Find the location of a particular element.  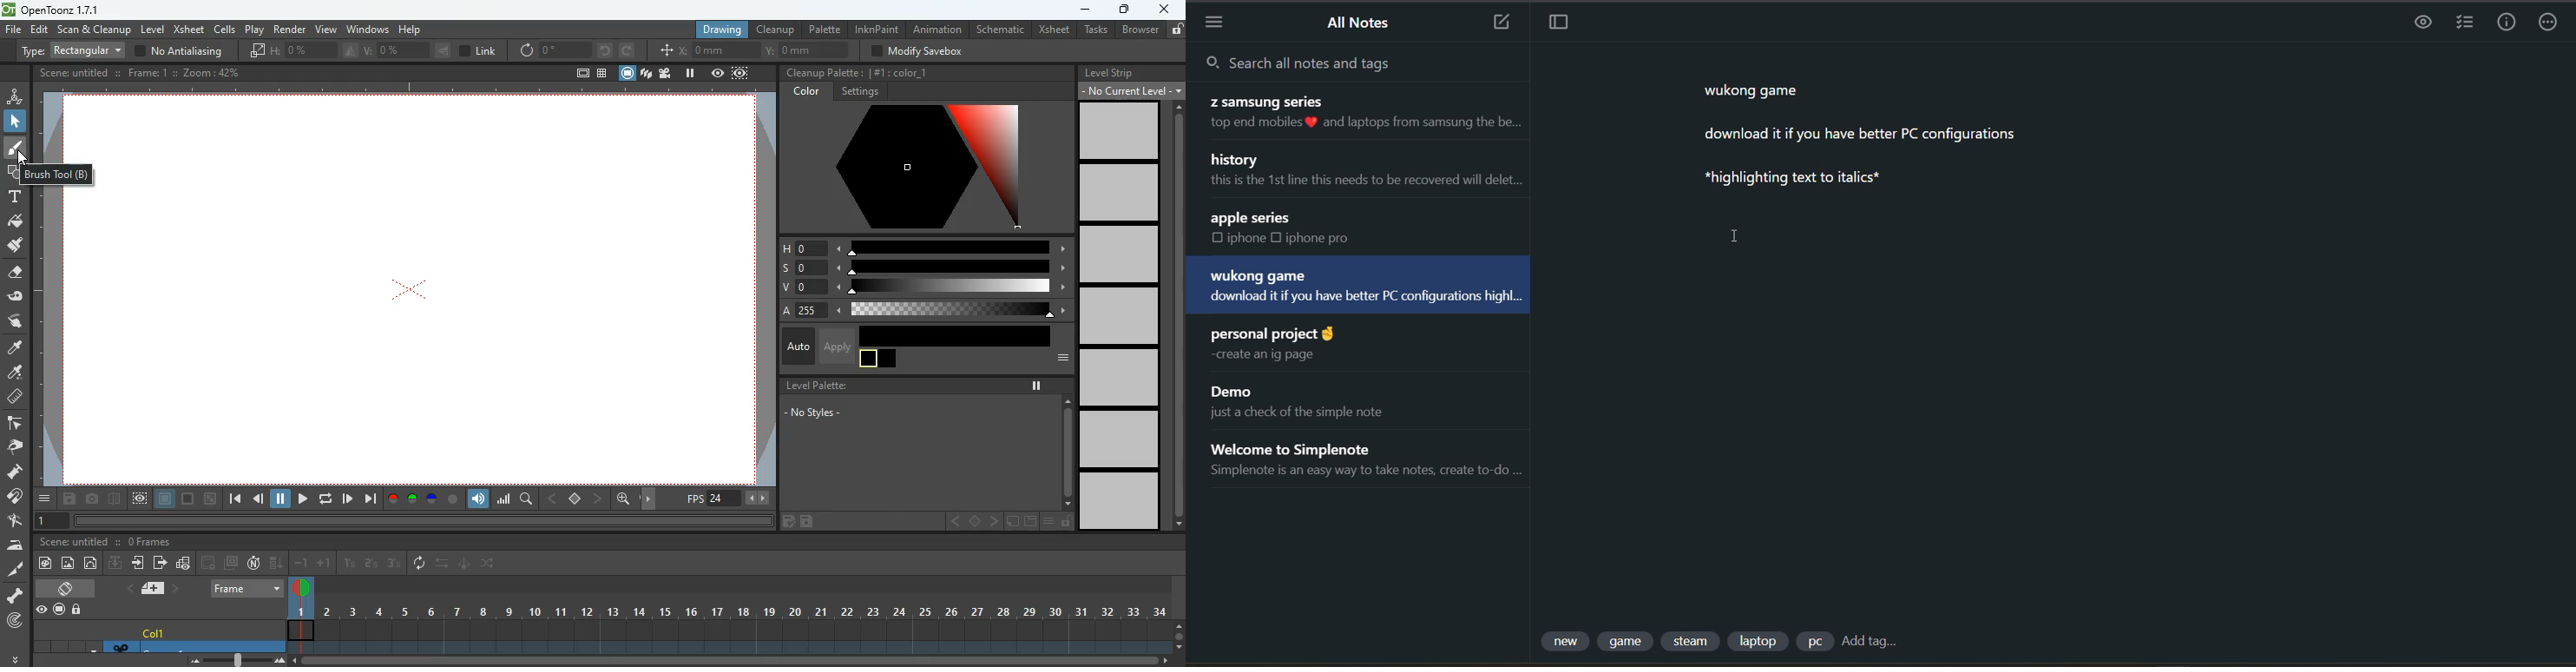

tag 3 is located at coordinates (1693, 642).